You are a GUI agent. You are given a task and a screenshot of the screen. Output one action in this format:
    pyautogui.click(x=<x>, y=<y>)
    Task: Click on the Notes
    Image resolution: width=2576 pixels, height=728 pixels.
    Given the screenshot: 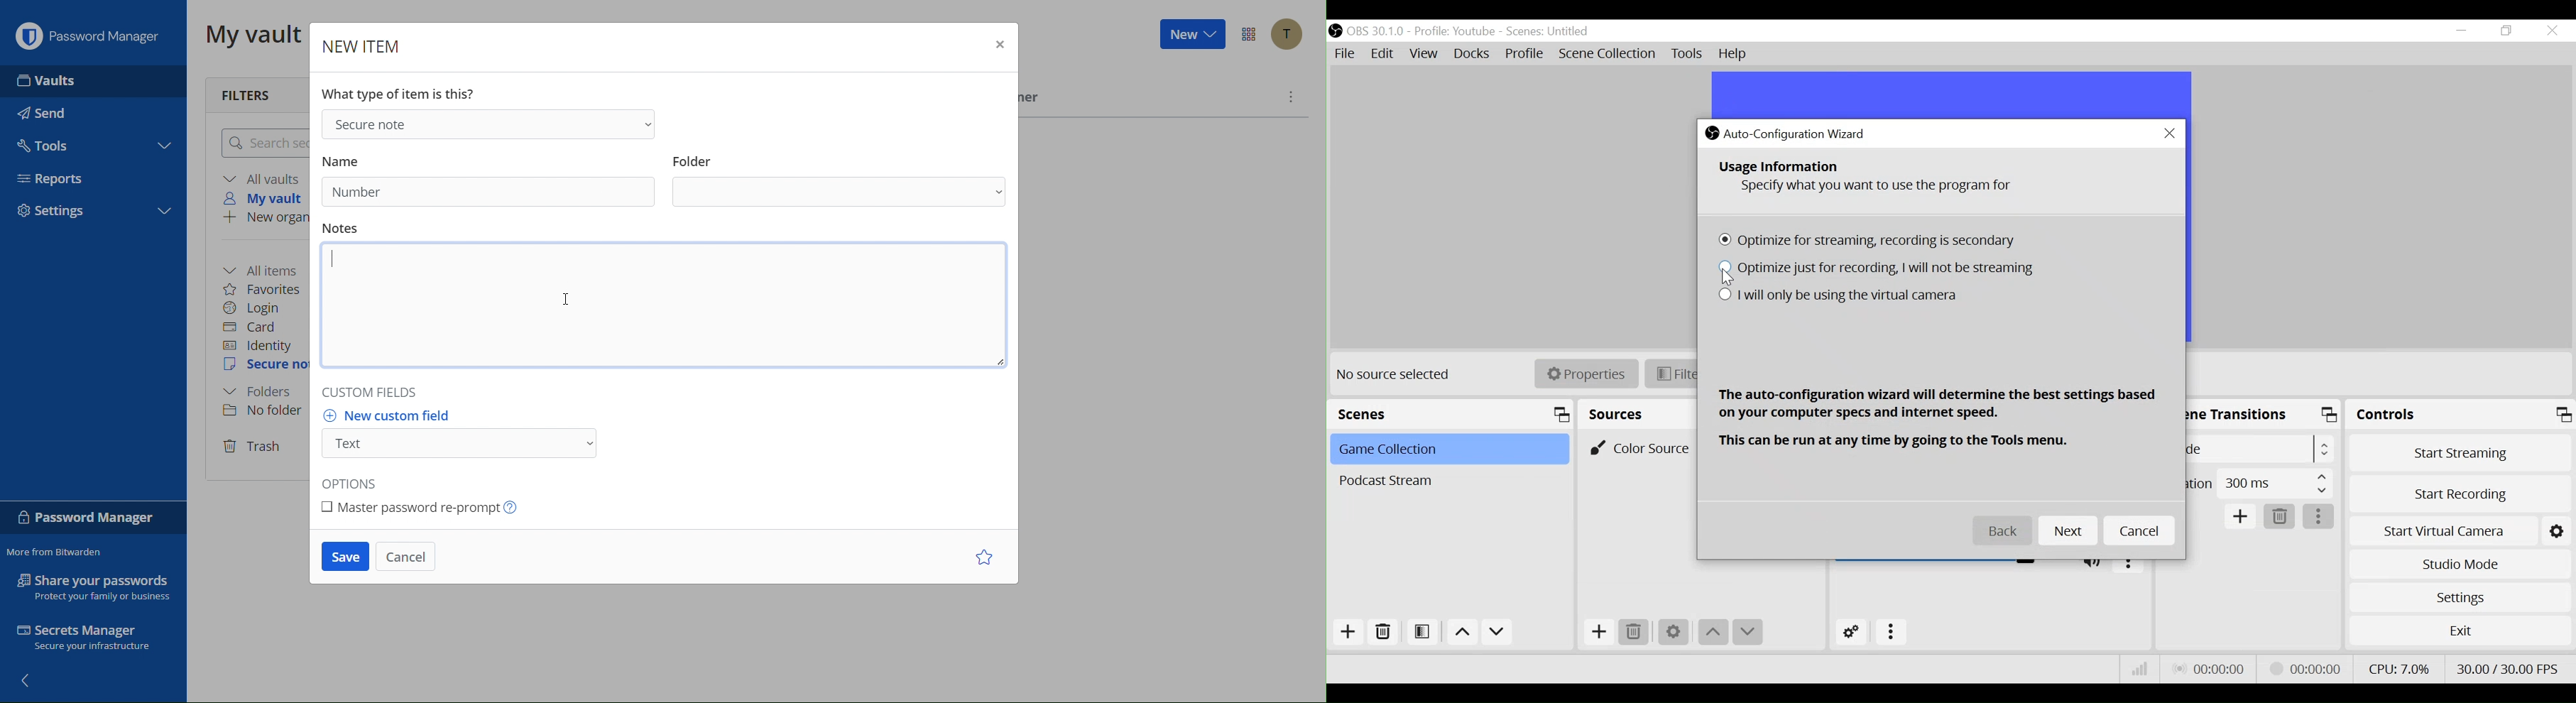 What is the action you would take?
    pyautogui.click(x=660, y=307)
    